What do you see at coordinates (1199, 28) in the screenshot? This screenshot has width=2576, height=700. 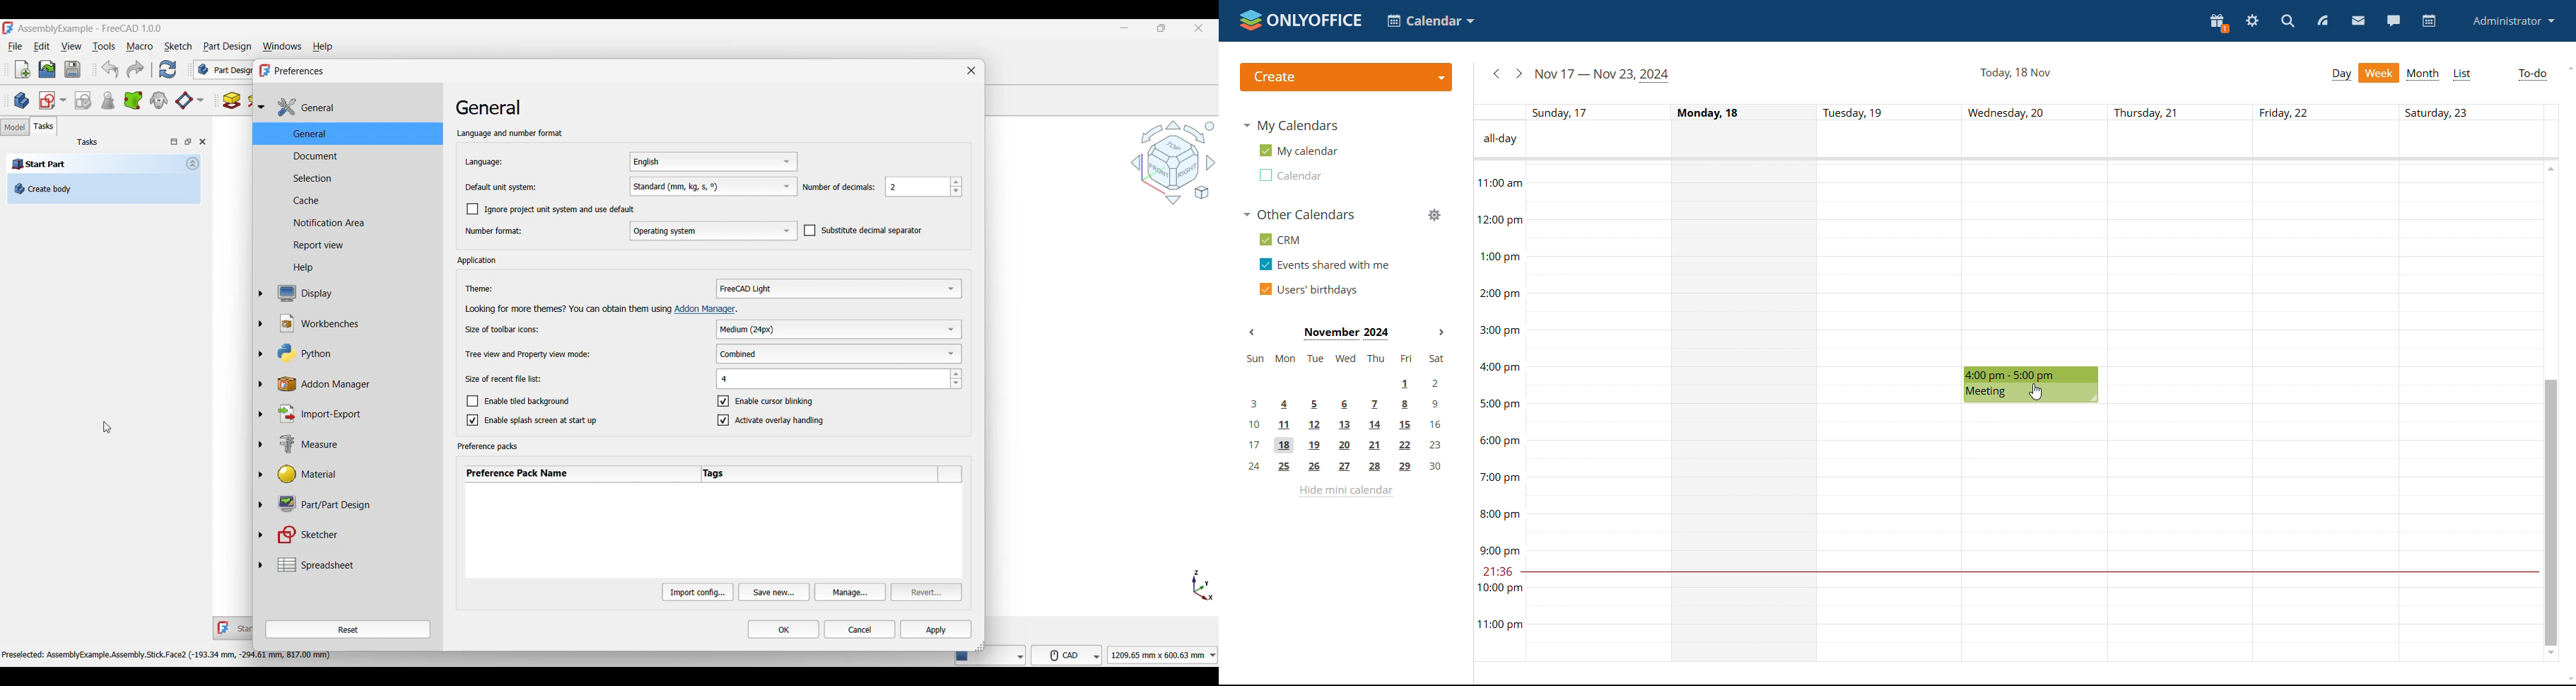 I see `Close interface` at bounding box center [1199, 28].